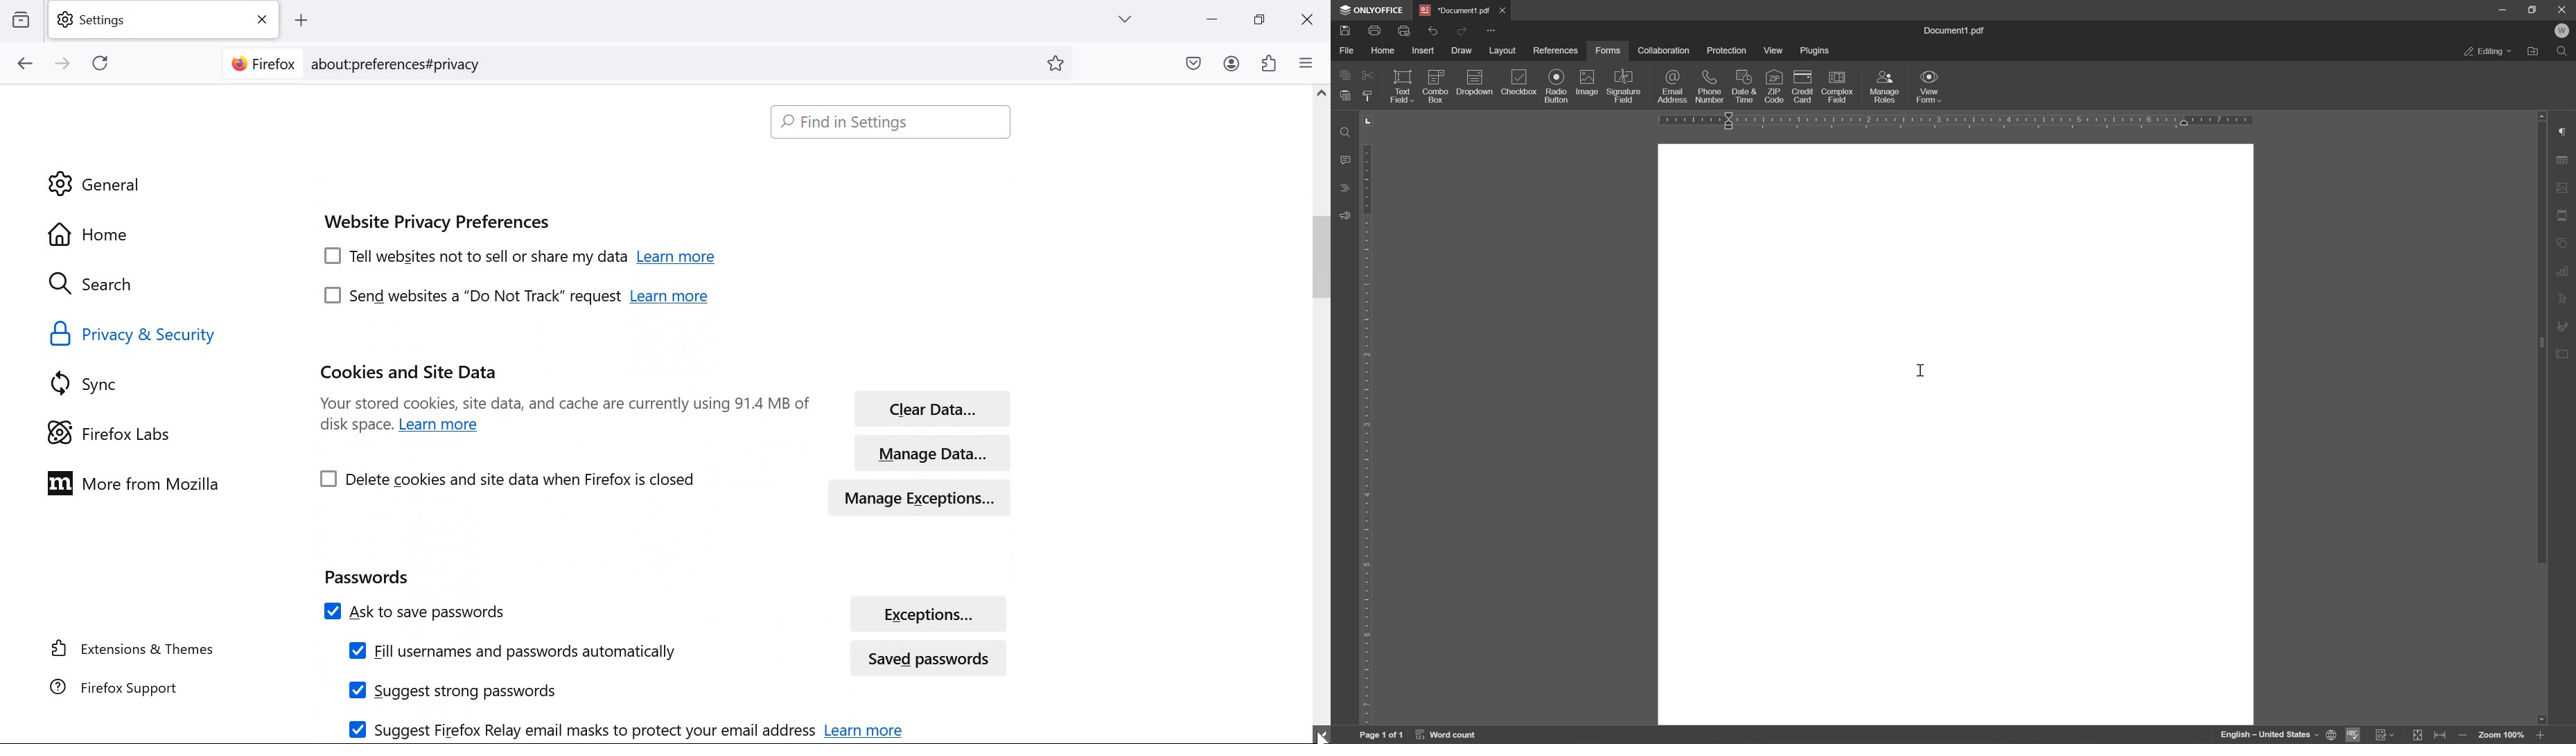 The height and width of the screenshot is (756, 2576). What do you see at coordinates (1370, 10) in the screenshot?
I see `ONLYOFFICE` at bounding box center [1370, 10].